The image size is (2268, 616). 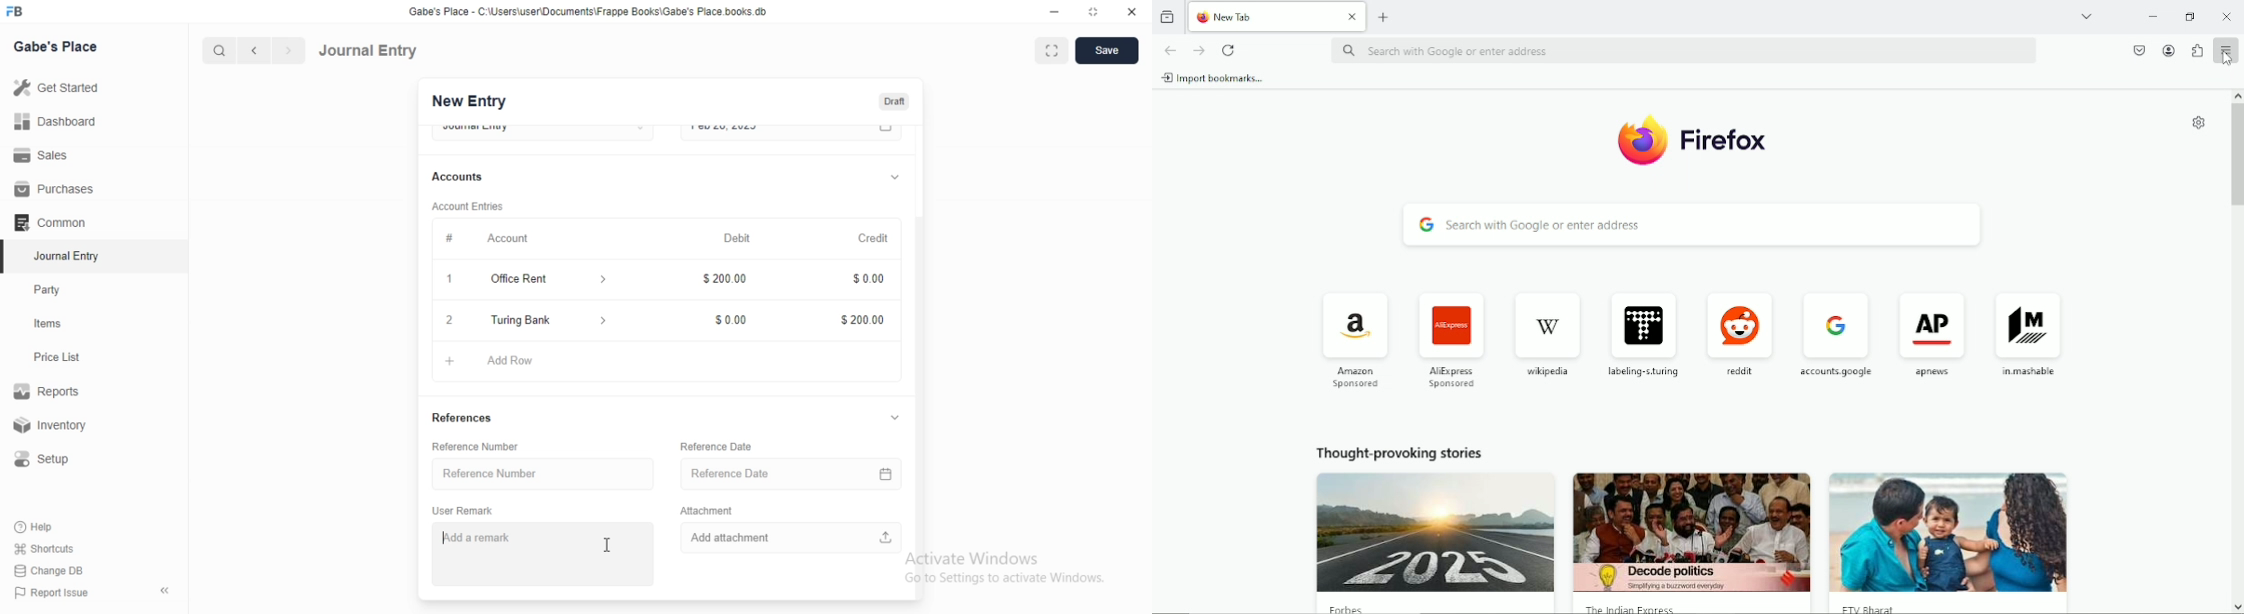 What do you see at coordinates (1097, 12) in the screenshot?
I see `restore` at bounding box center [1097, 12].